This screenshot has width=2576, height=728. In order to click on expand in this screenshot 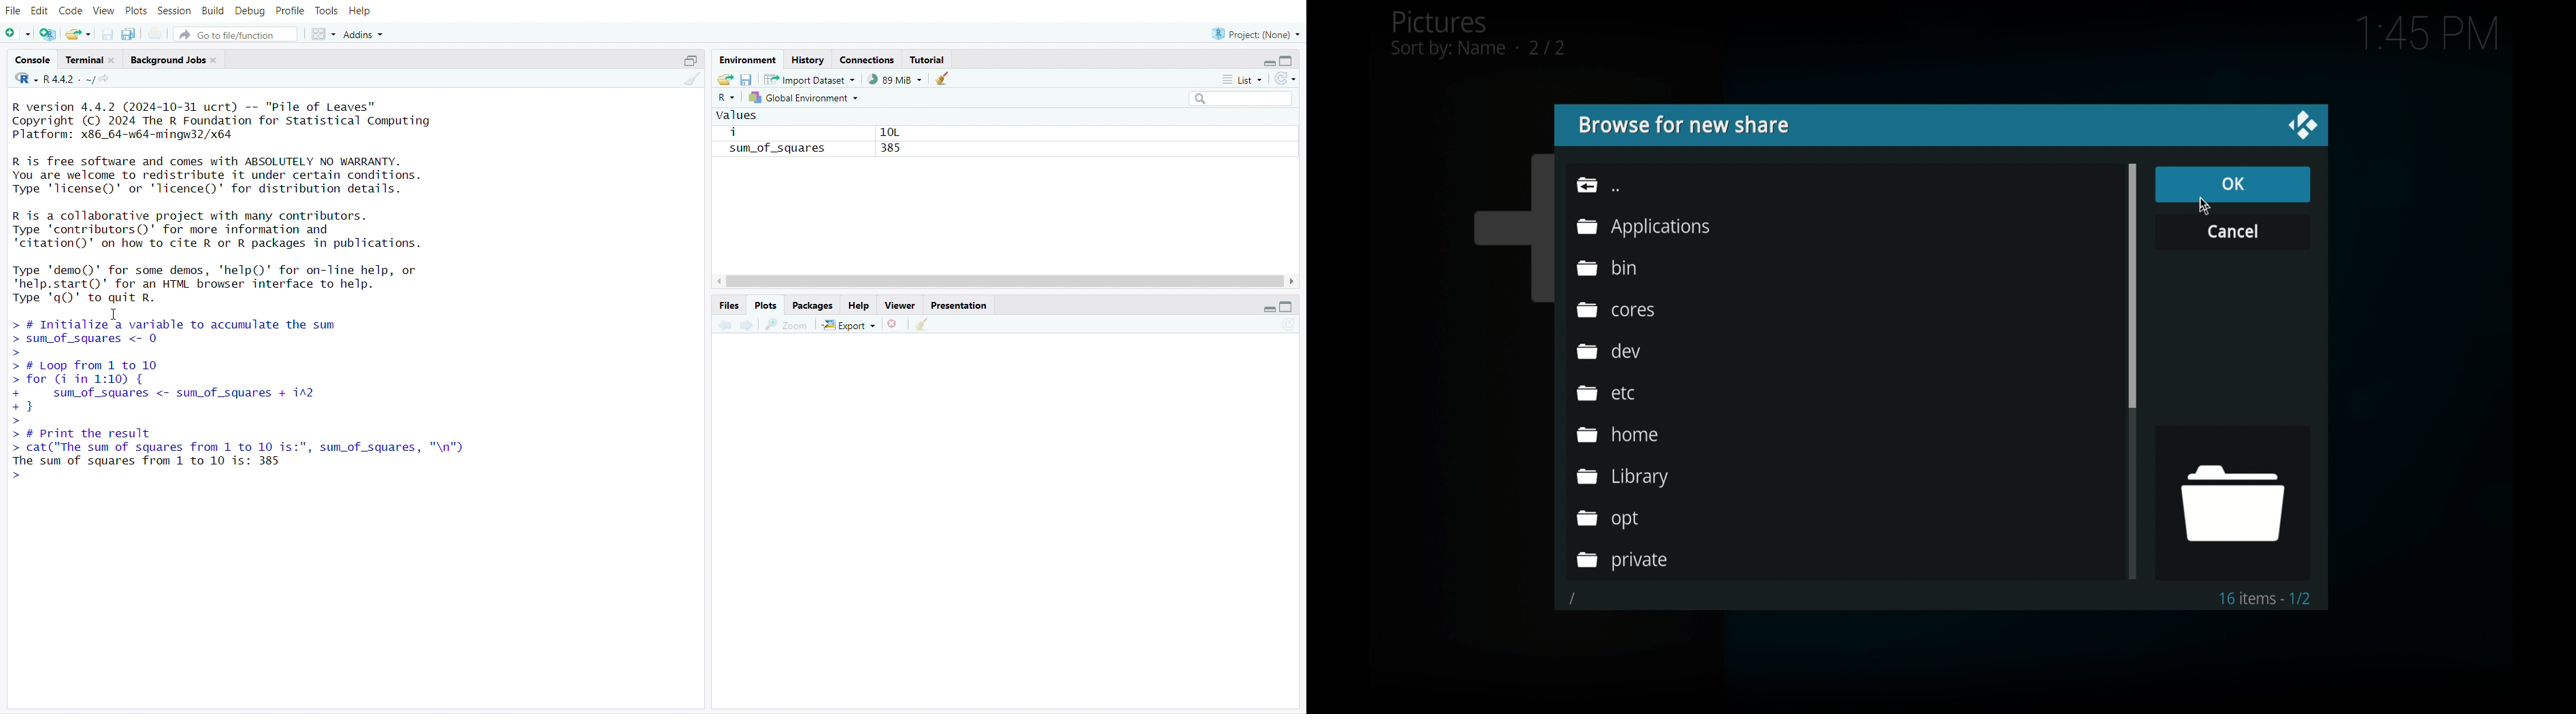, I will do `click(687, 62)`.